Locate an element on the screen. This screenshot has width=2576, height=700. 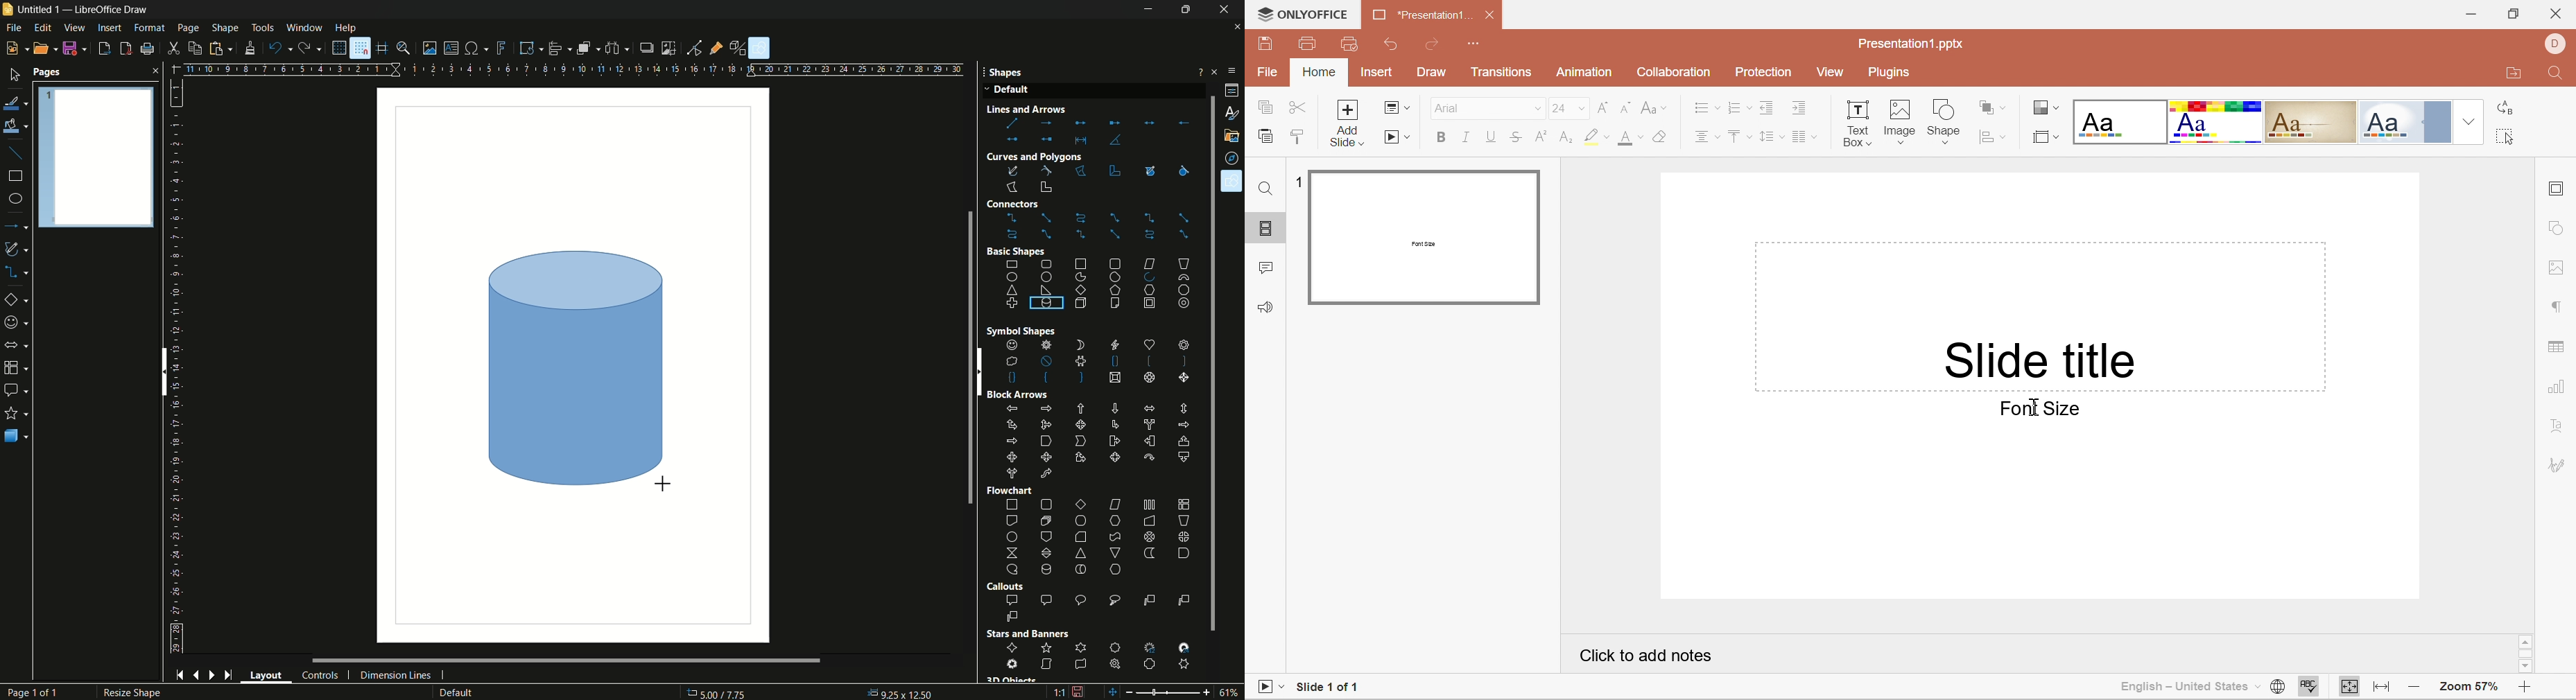
Curves and Polygons is located at coordinates (1035, 155).